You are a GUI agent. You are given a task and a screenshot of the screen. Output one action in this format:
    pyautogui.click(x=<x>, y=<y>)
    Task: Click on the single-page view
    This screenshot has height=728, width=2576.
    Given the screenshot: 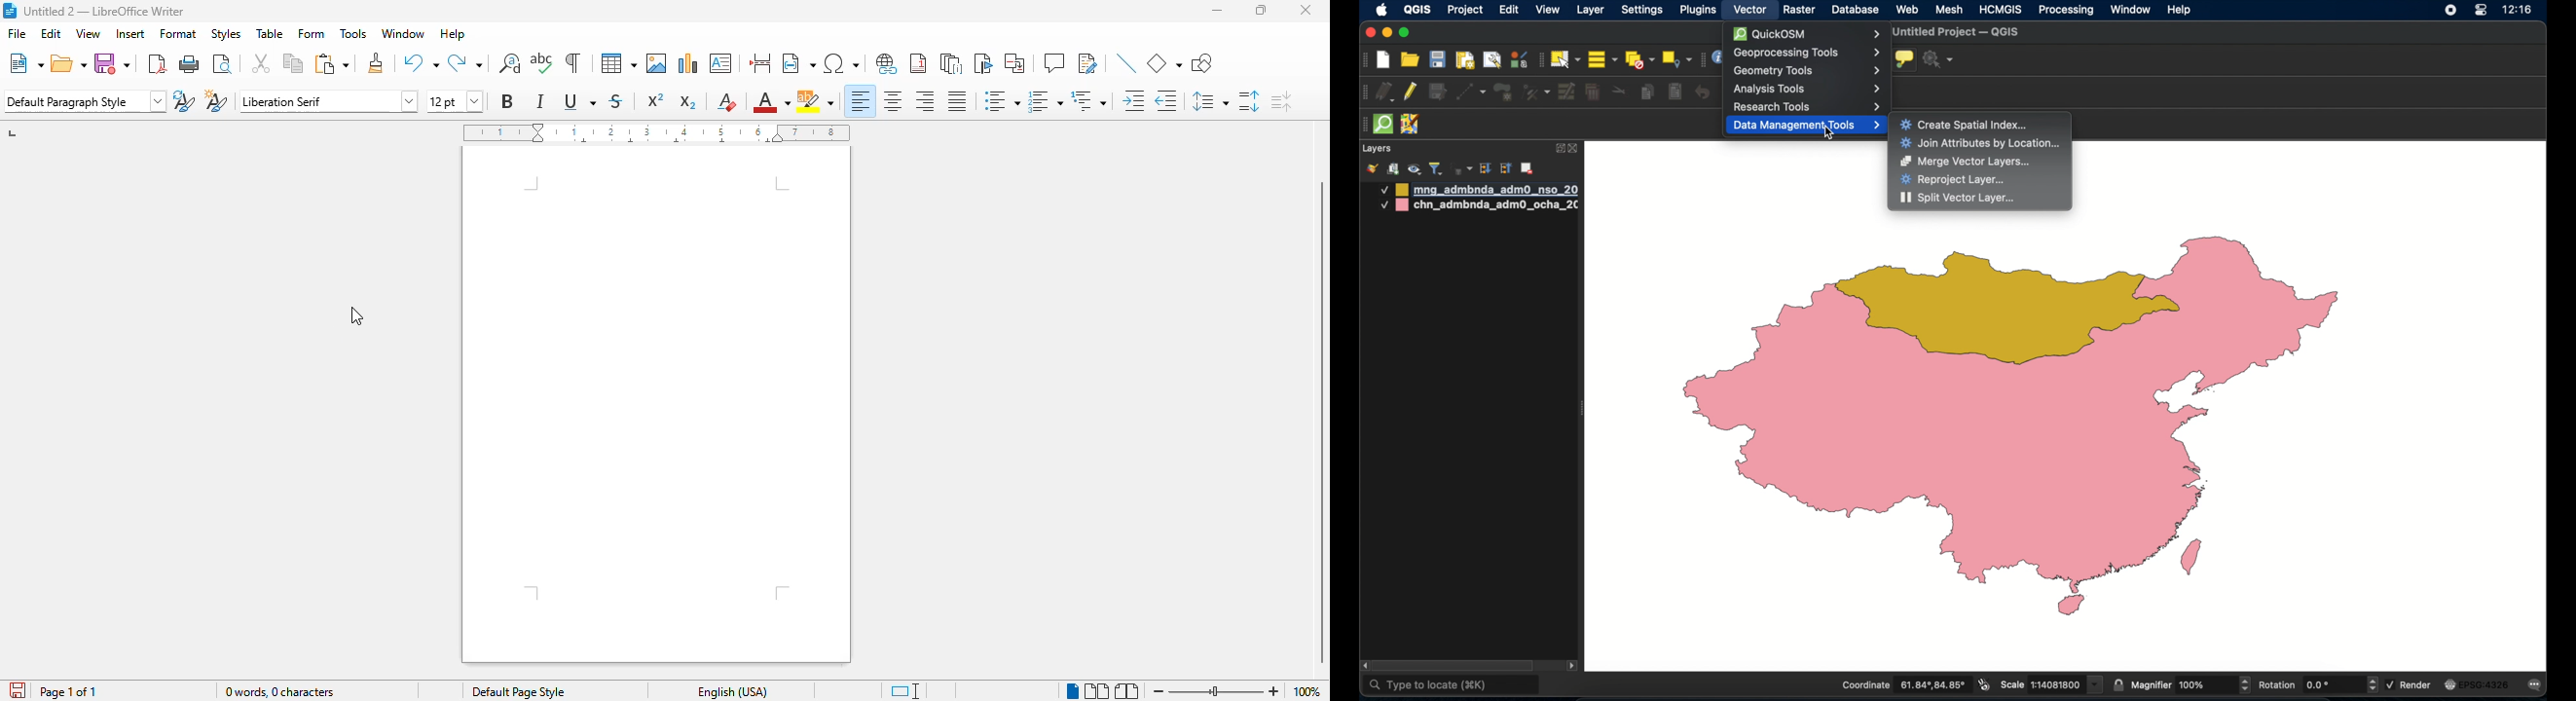 What is the action you would take?
    pyautogui.click(x=1072, y=691)
    